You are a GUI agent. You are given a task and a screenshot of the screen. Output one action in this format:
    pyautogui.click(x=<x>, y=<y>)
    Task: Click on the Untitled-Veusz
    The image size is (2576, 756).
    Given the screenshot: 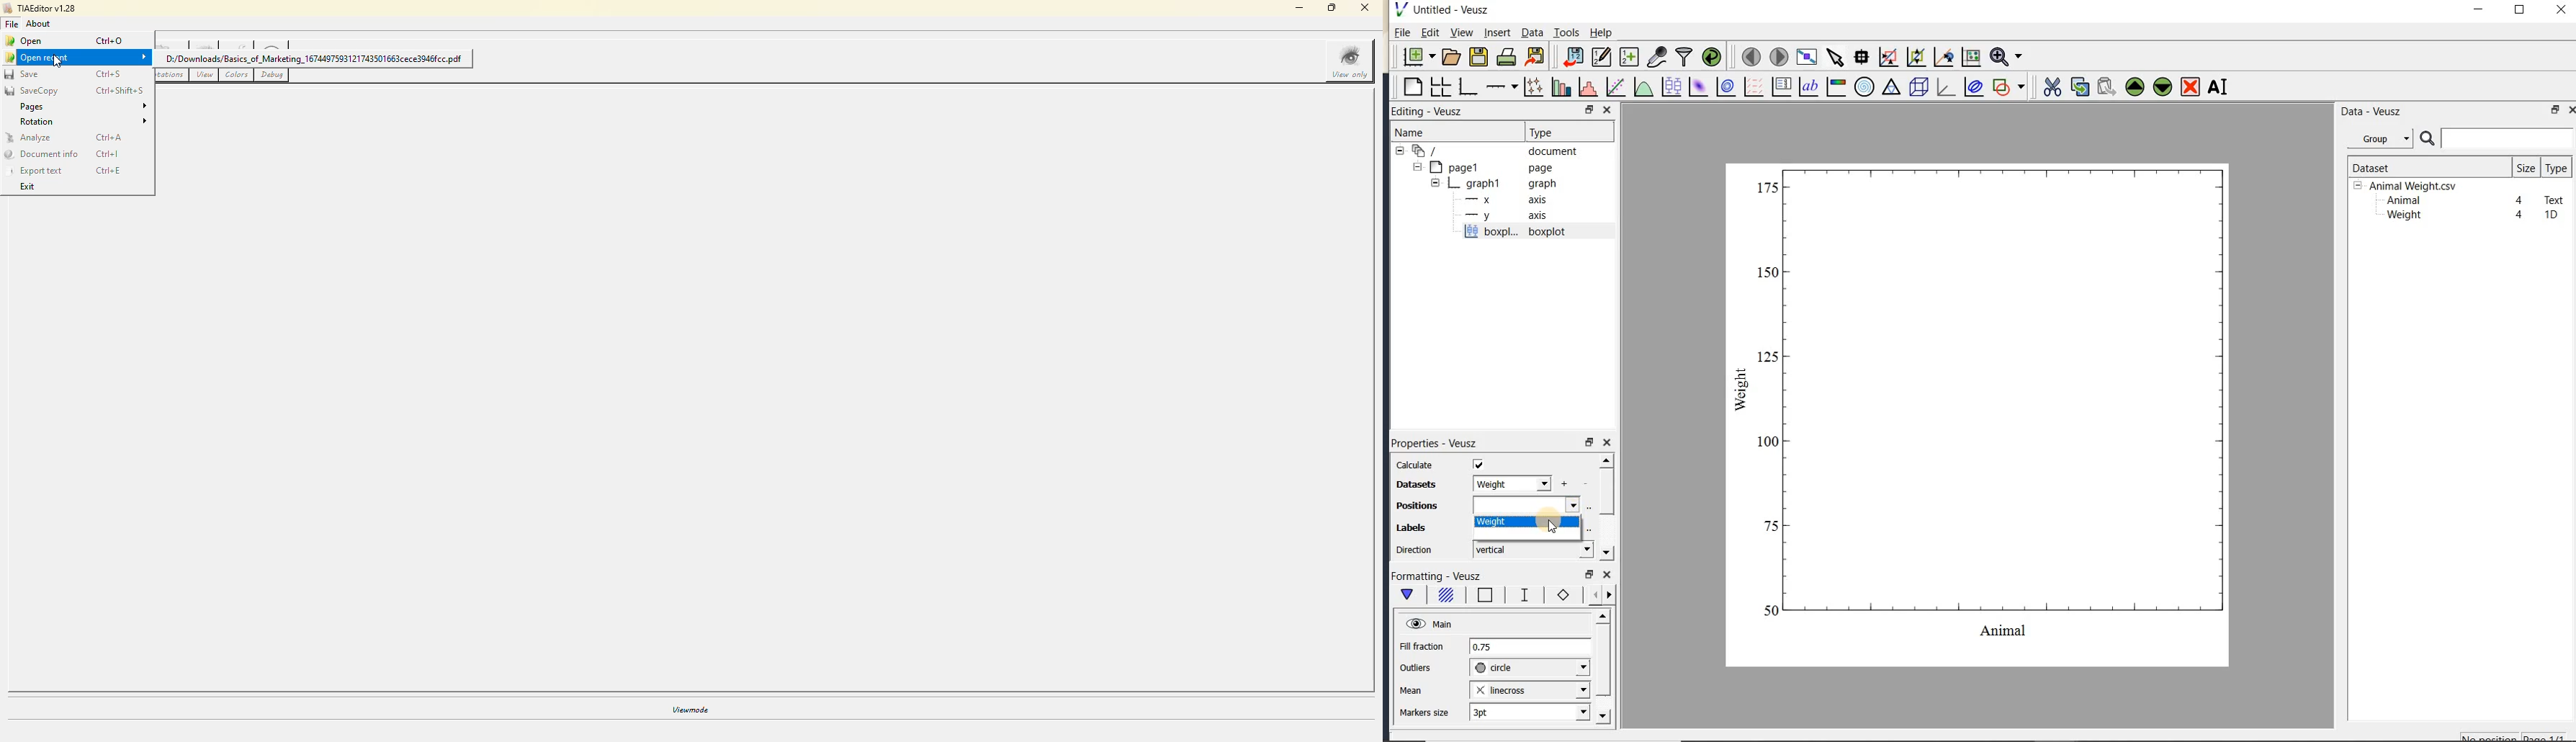 What is the action you would take?
    pyautogui.click(x=1446, y=10)
    